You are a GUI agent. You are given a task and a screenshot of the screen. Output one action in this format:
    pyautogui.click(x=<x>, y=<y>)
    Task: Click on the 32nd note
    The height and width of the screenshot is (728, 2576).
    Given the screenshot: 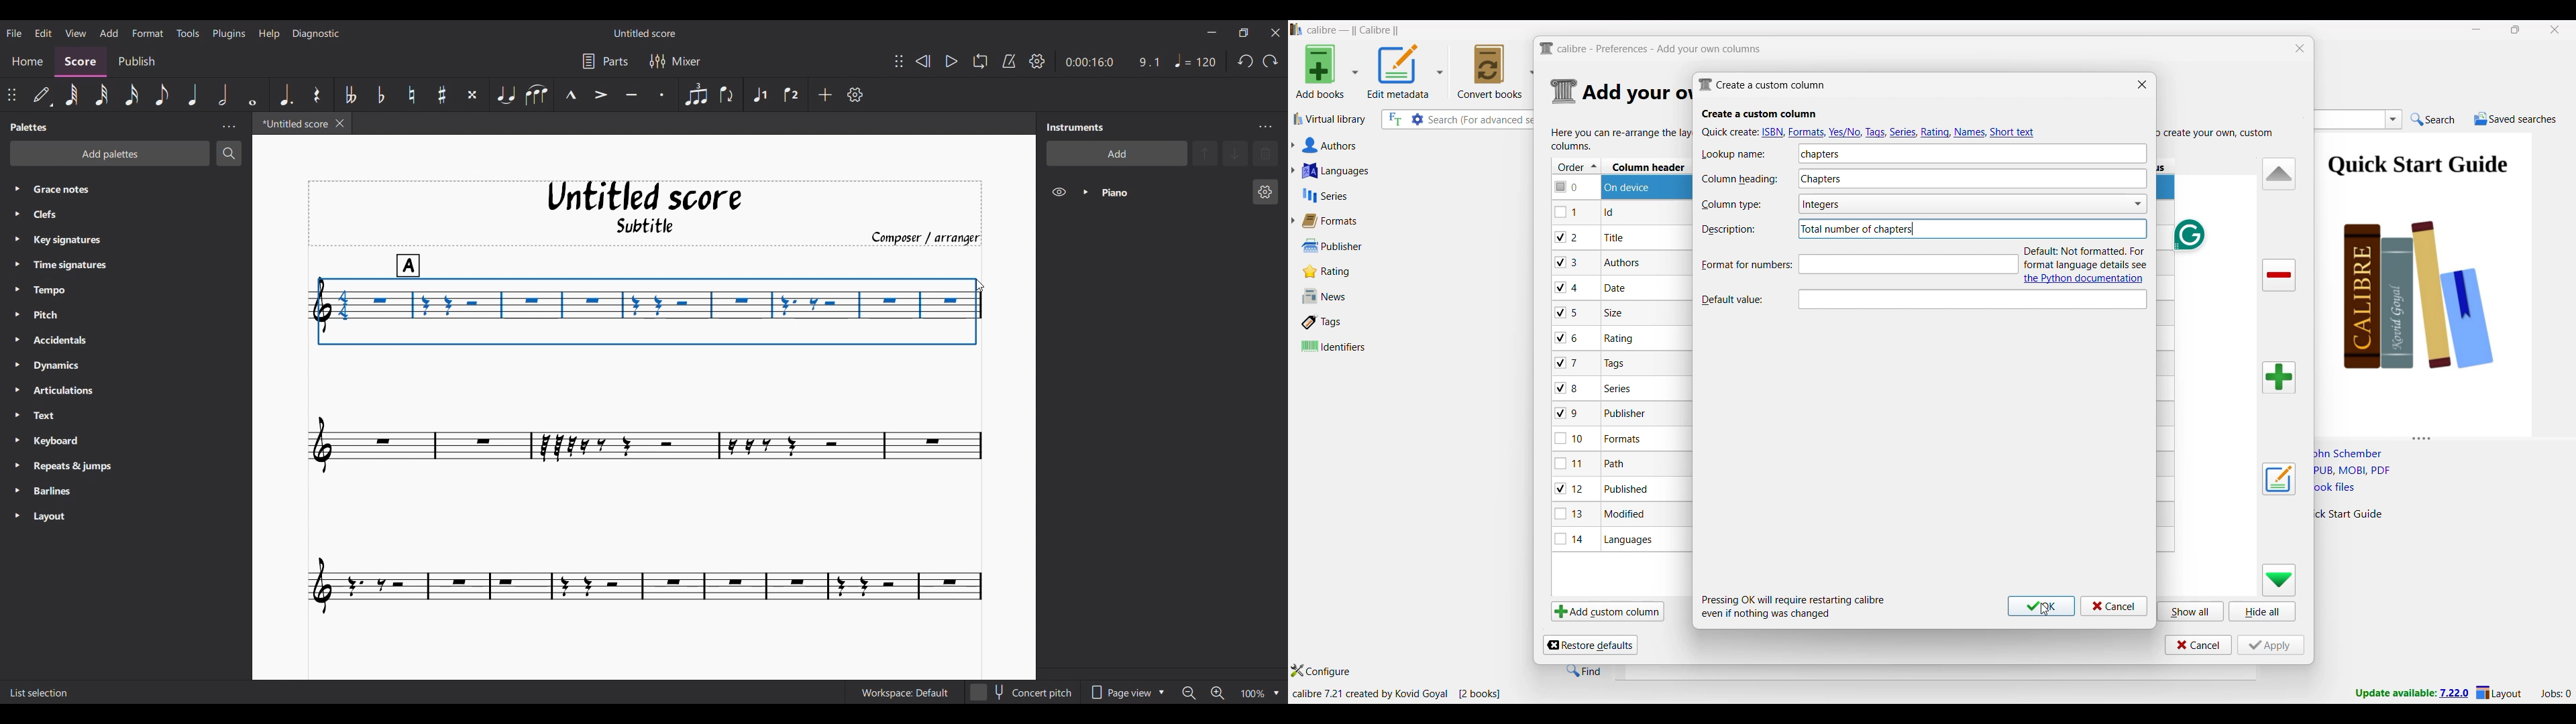 What is the action you would take?
    pyautogui.click(x=100, y=95)
    